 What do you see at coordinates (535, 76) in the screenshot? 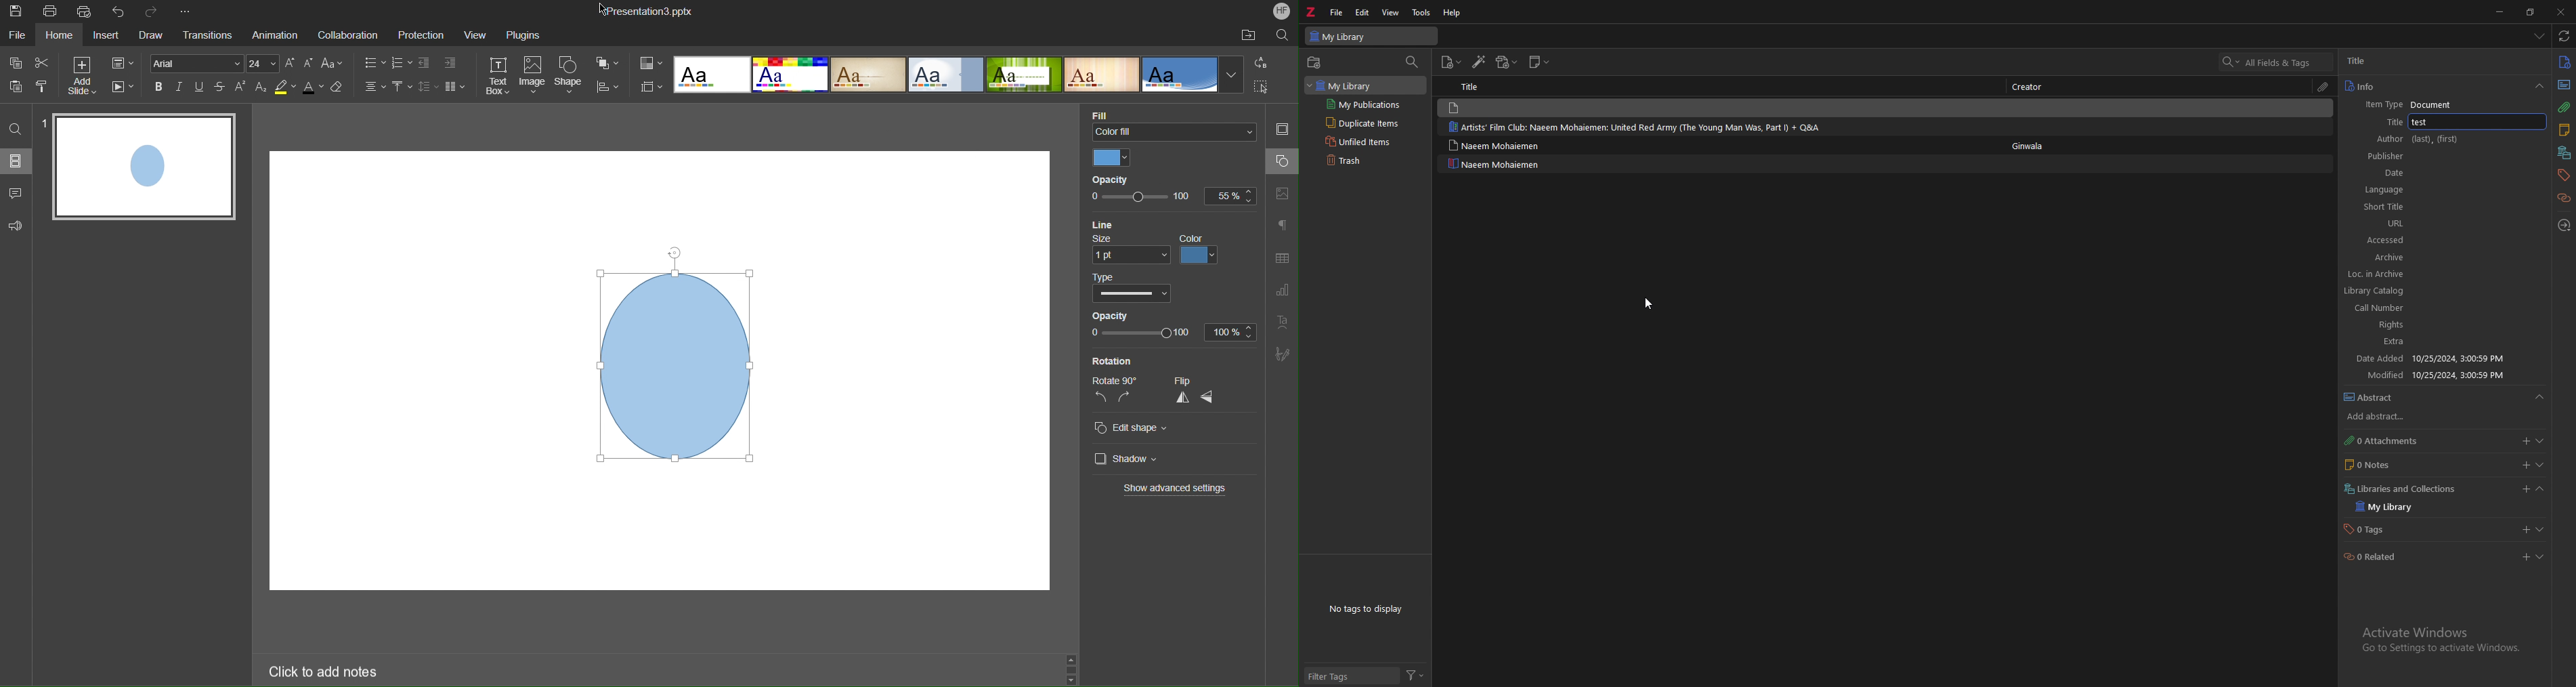
I see `Image` at bounding box center [535, 76].